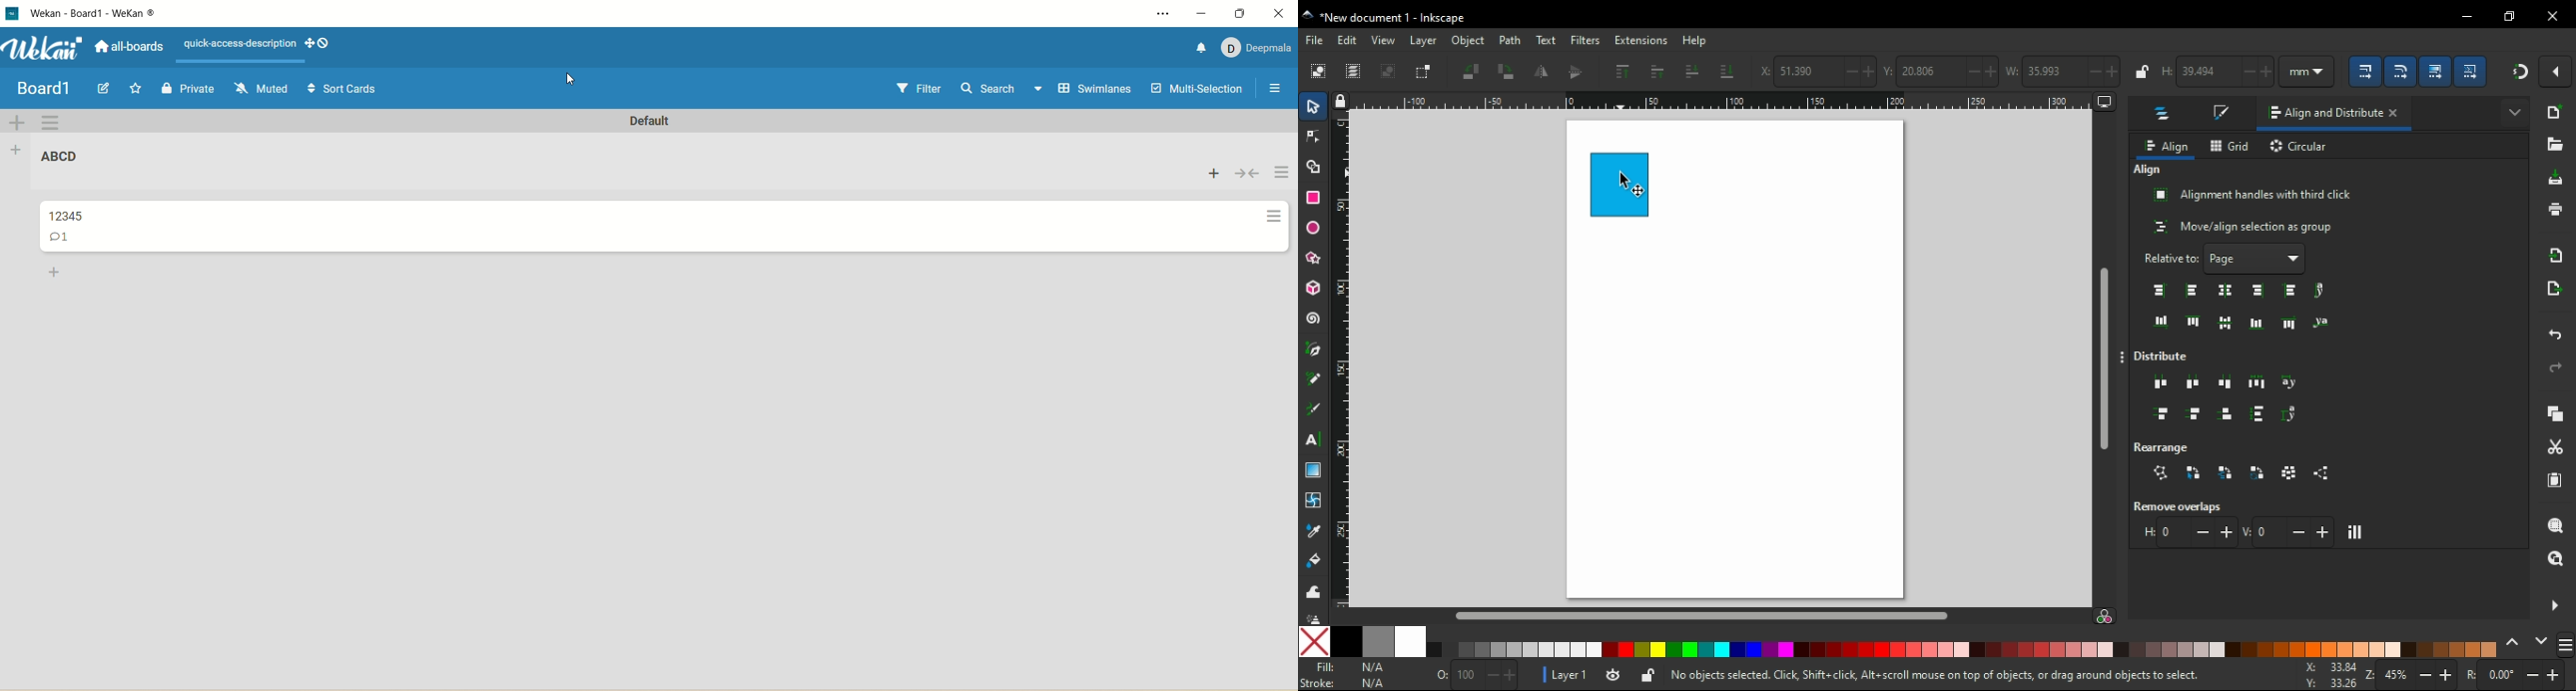 Image resolution: width=2576 pixels, height=700 pixels. What do you see at coordinates (2162, 384) in the screenshot?
I see `distribute horizontally with even spacing between left edges` at bounding box center [2162, 384].